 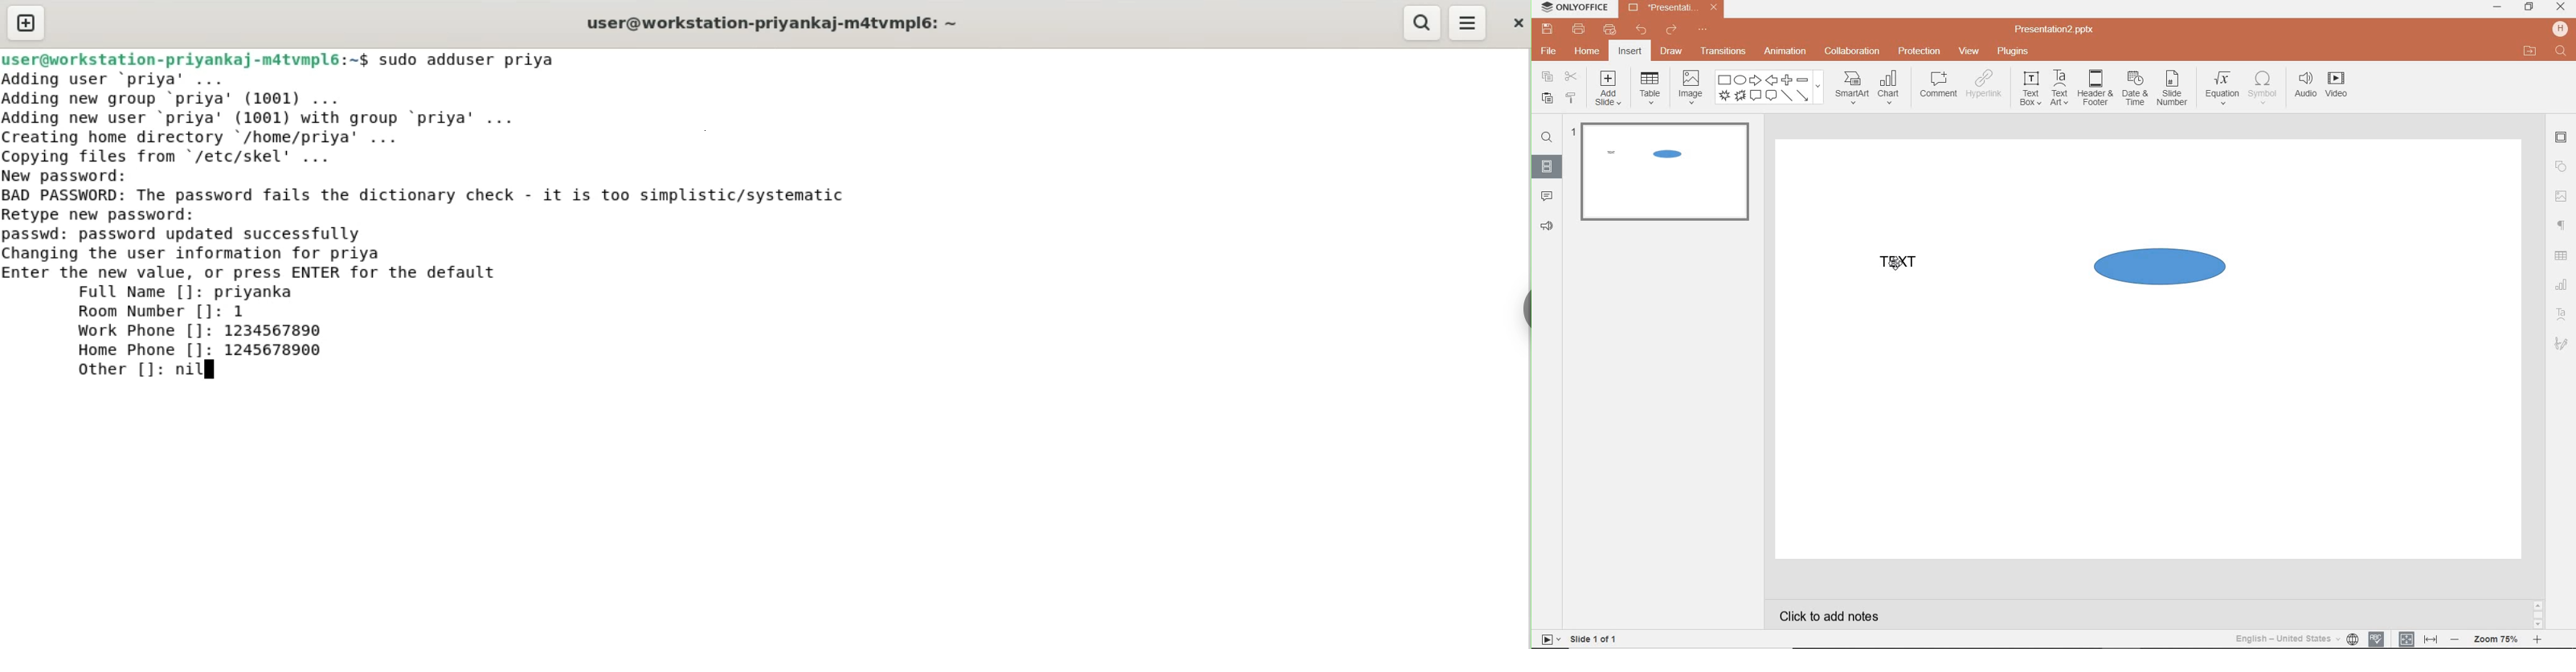 I want to click on TEXT FIELD, so click(x=1903, y=275).